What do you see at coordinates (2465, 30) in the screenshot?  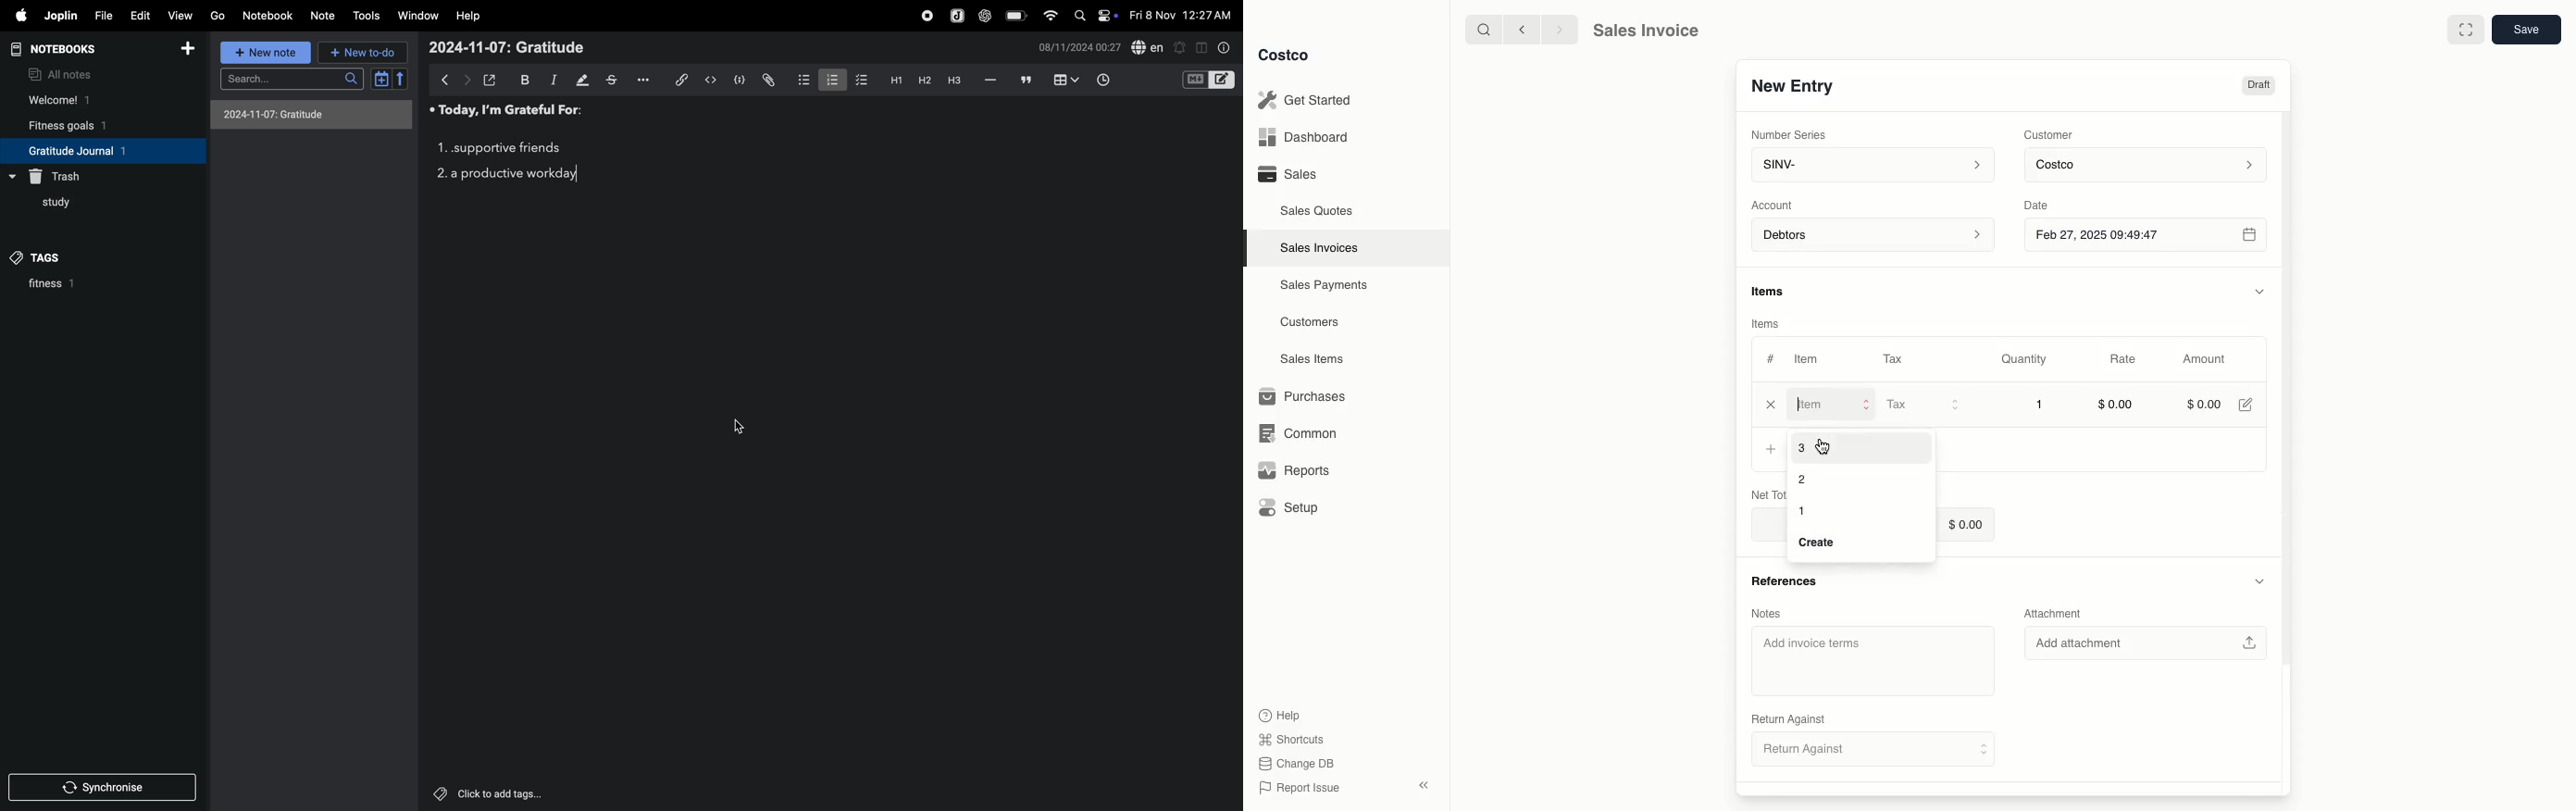 I see `Full width toggle` at bounding box center [2465, 30].